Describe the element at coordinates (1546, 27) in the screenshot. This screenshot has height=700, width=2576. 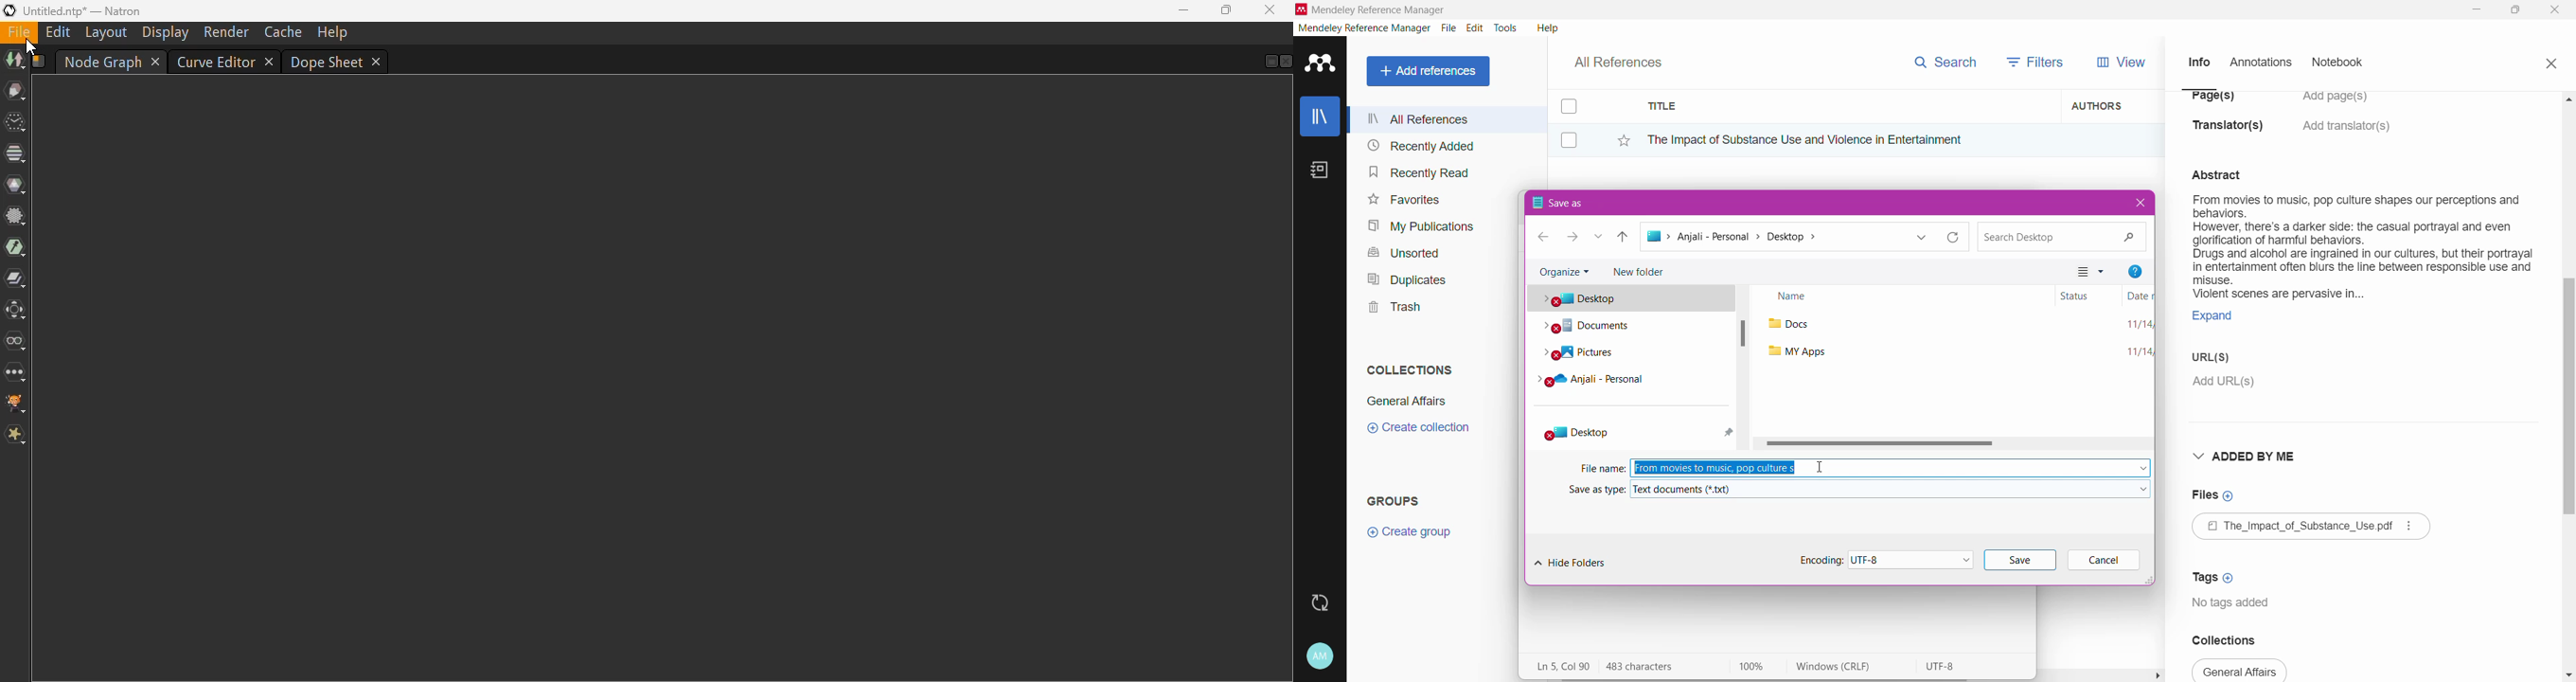
I see `Help` at that location.